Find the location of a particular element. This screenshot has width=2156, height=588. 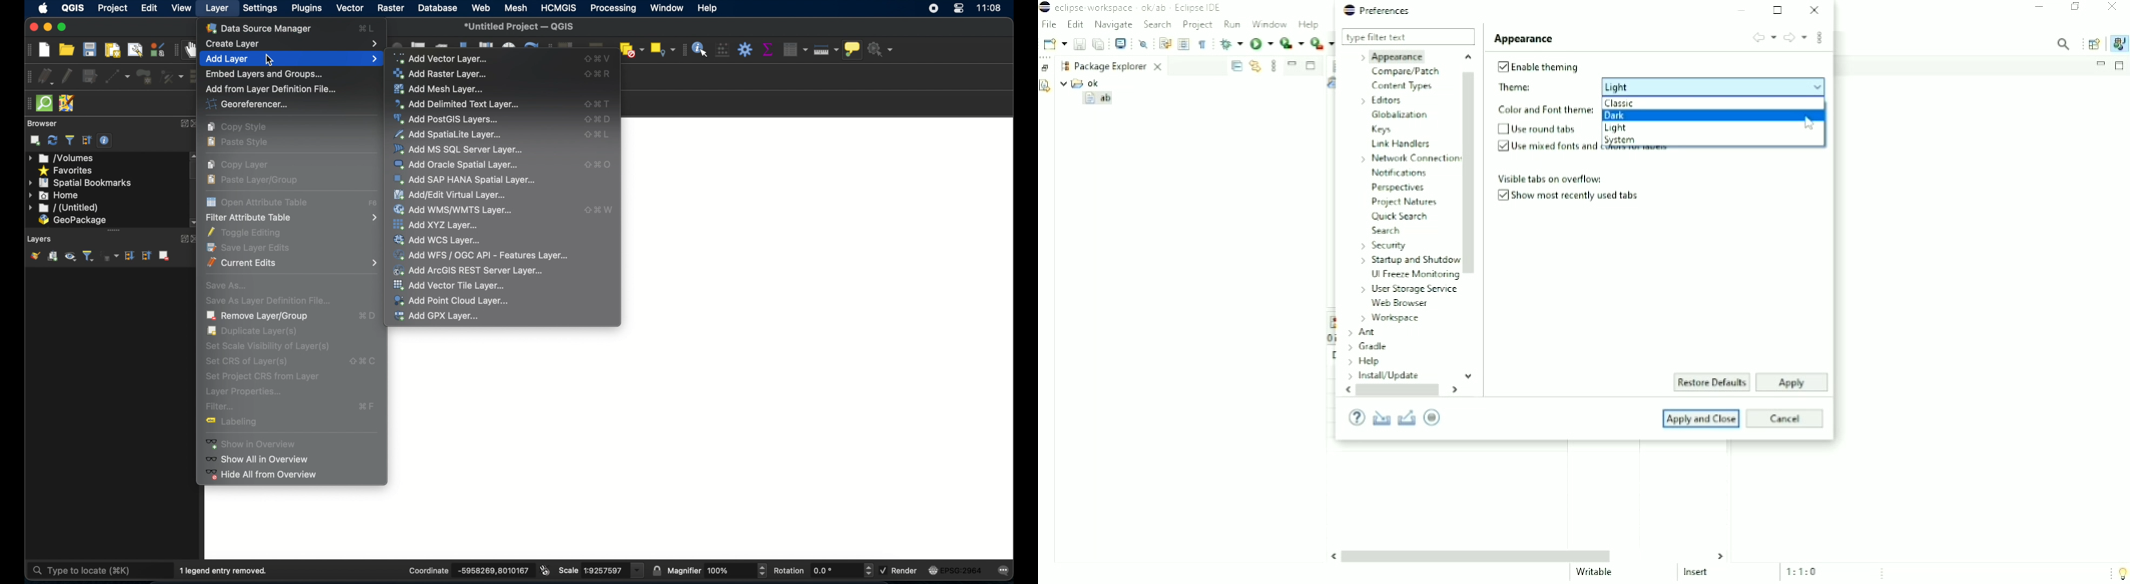

georeferencer is located at coordinates (245, 105).